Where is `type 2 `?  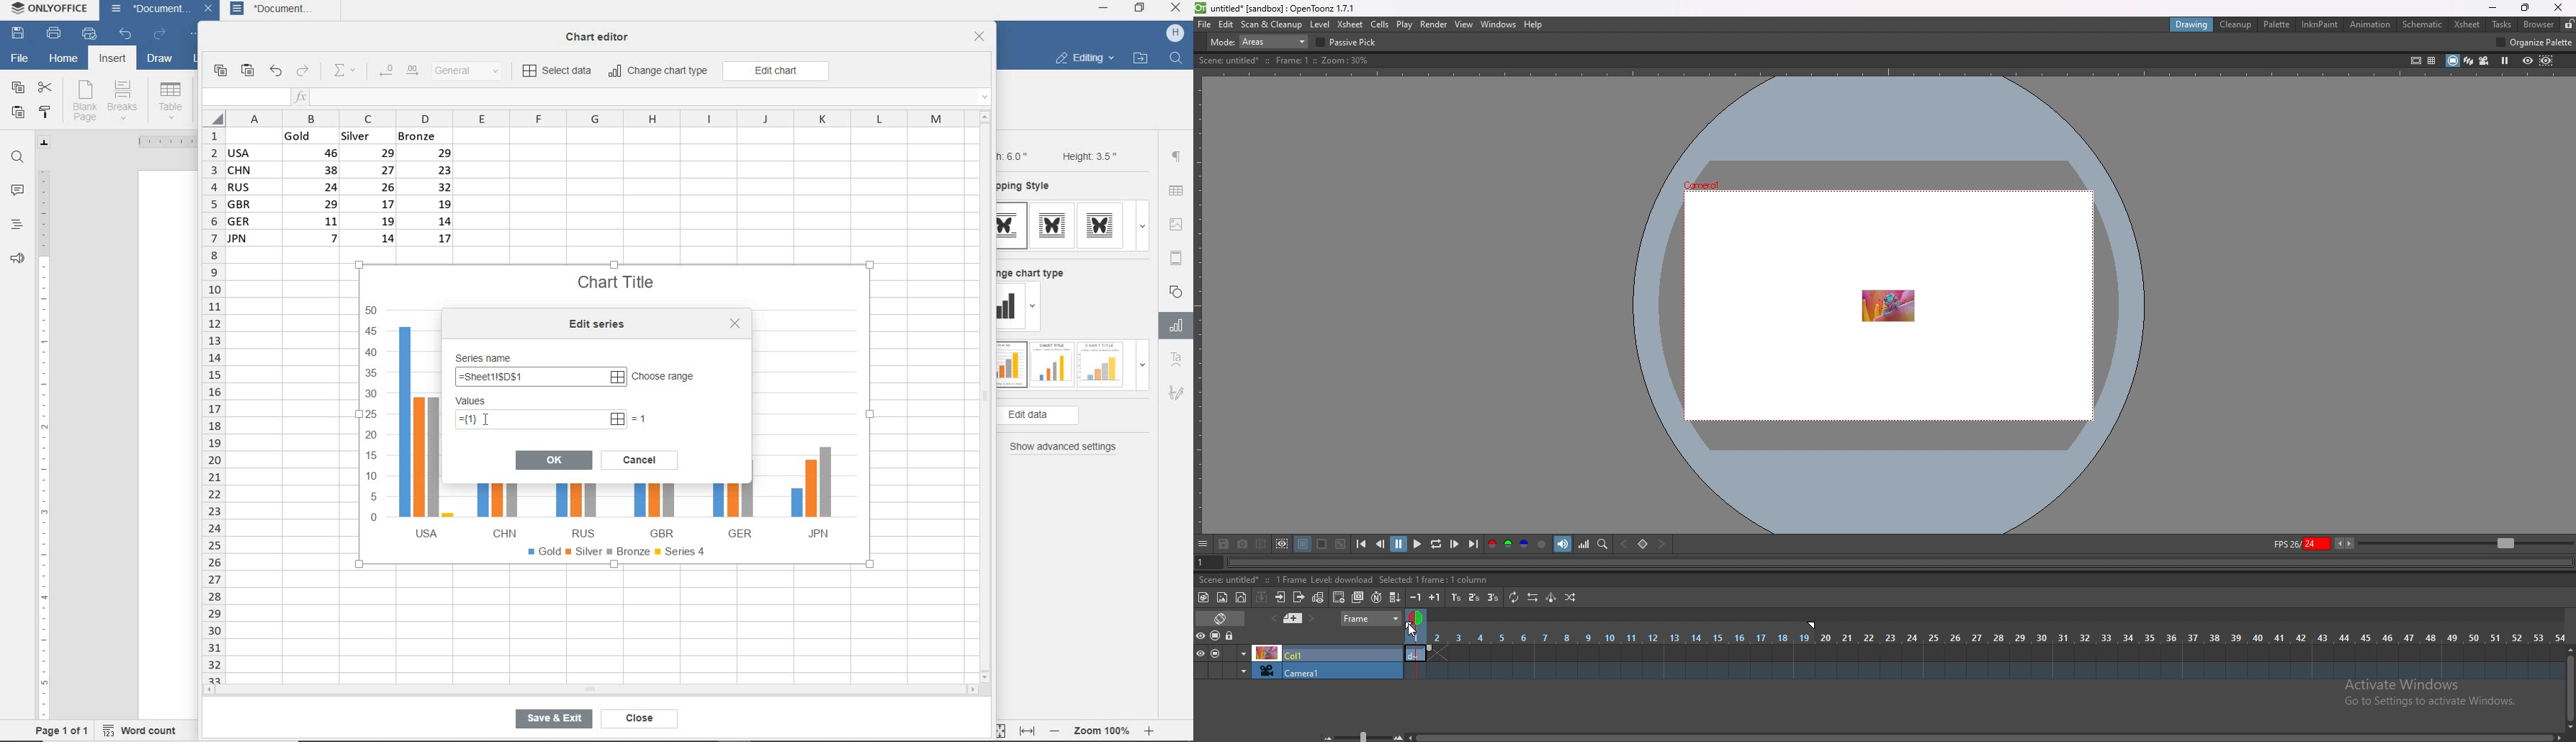 type 2  is located at coordinates (1050, 363).